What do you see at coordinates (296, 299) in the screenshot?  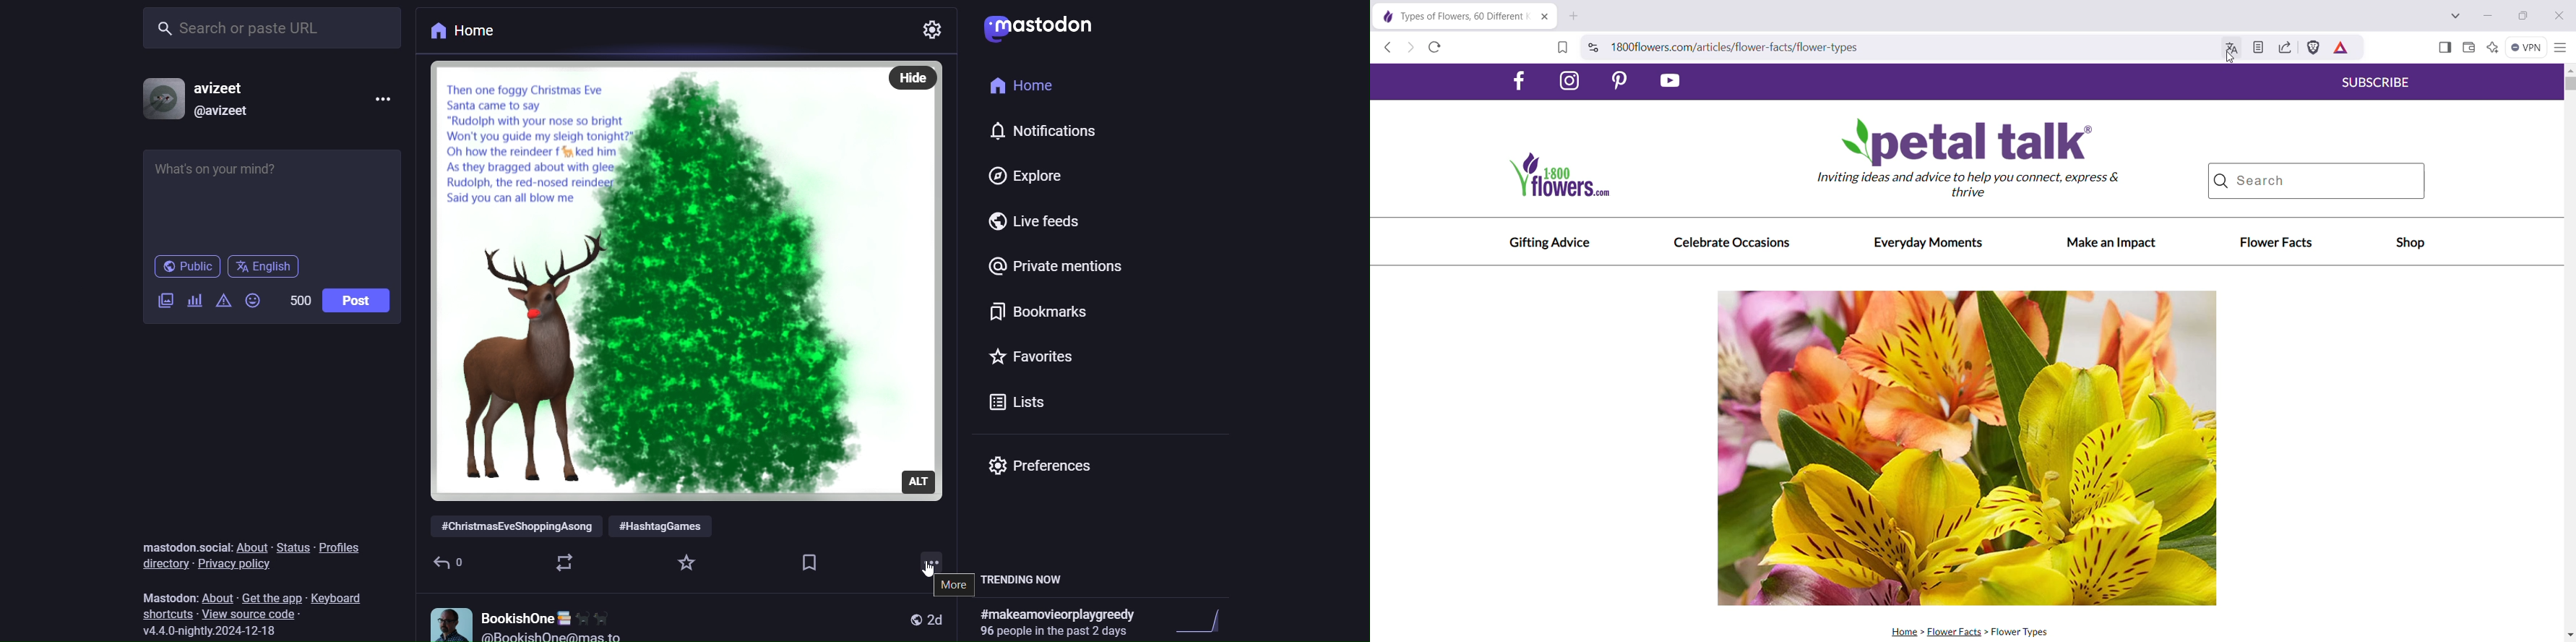 I see `500` at bounding box center [296, 299].